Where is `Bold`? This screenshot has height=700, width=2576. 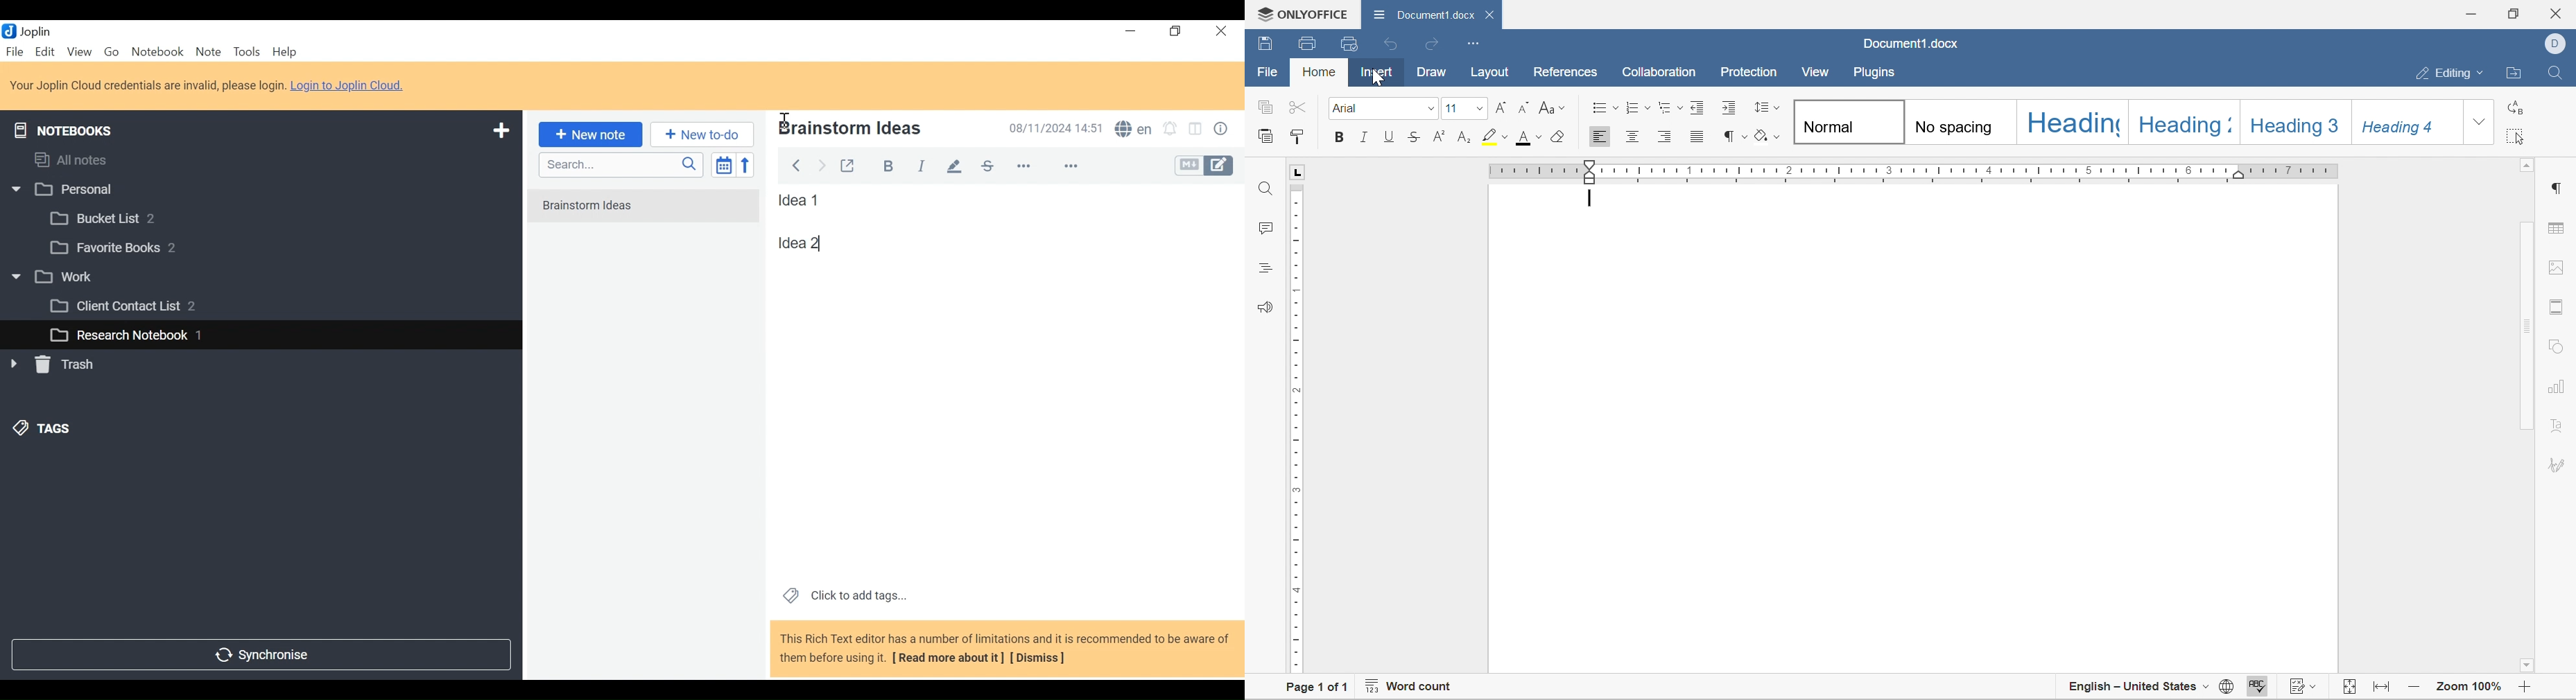
Bold is located at coordinates (883, 164).